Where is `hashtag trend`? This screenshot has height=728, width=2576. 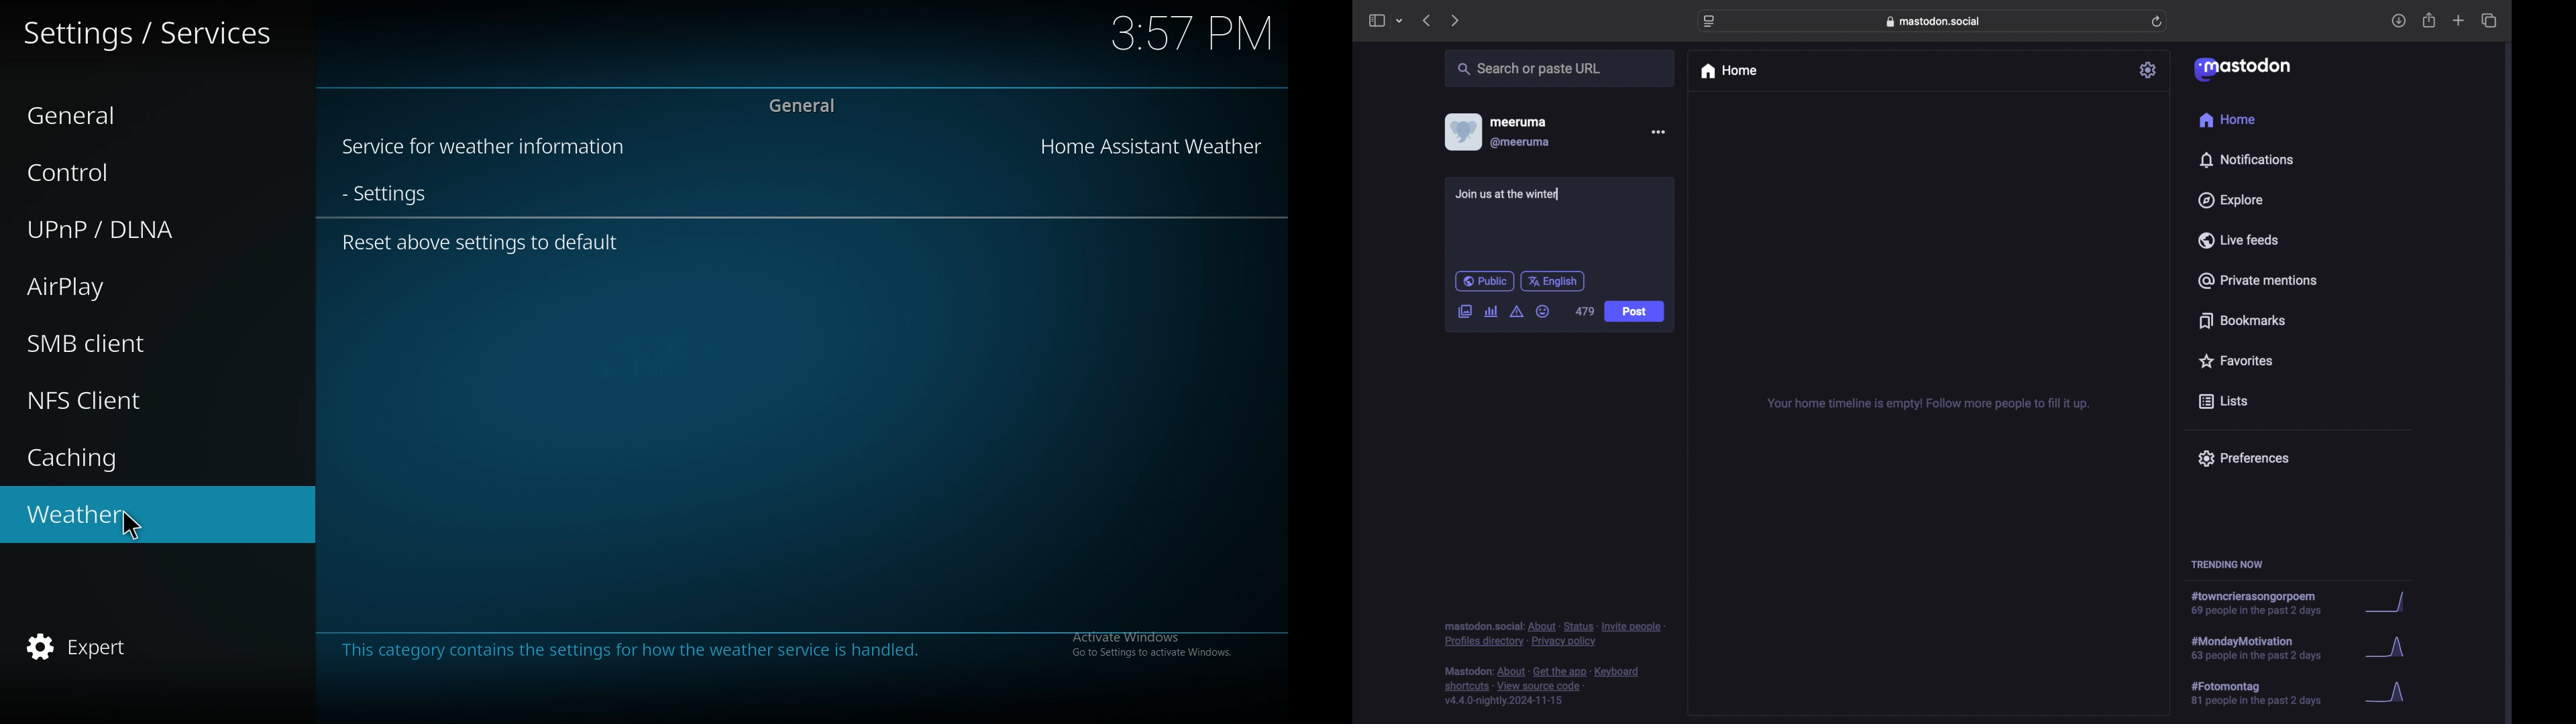
hashtag trend is located at coordinates (2265, 647).